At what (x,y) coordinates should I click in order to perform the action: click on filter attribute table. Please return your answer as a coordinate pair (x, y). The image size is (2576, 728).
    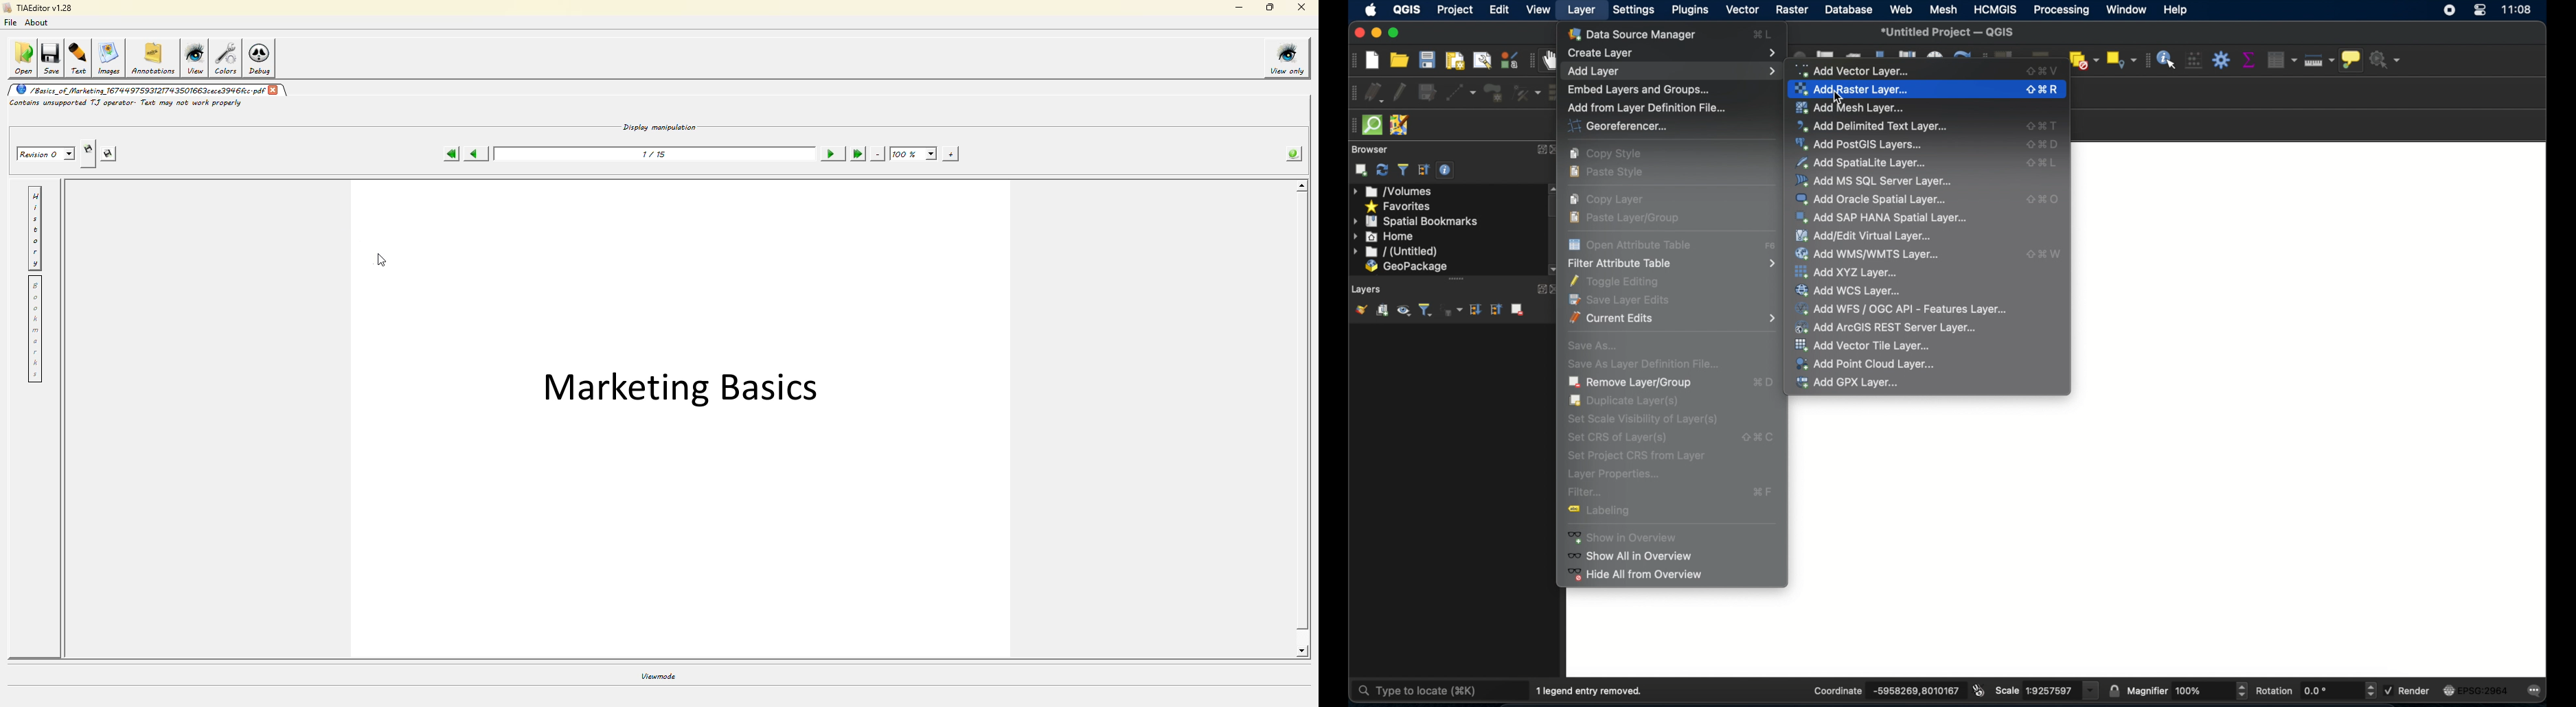
    Looking at the image, I should click on (1671, 264).